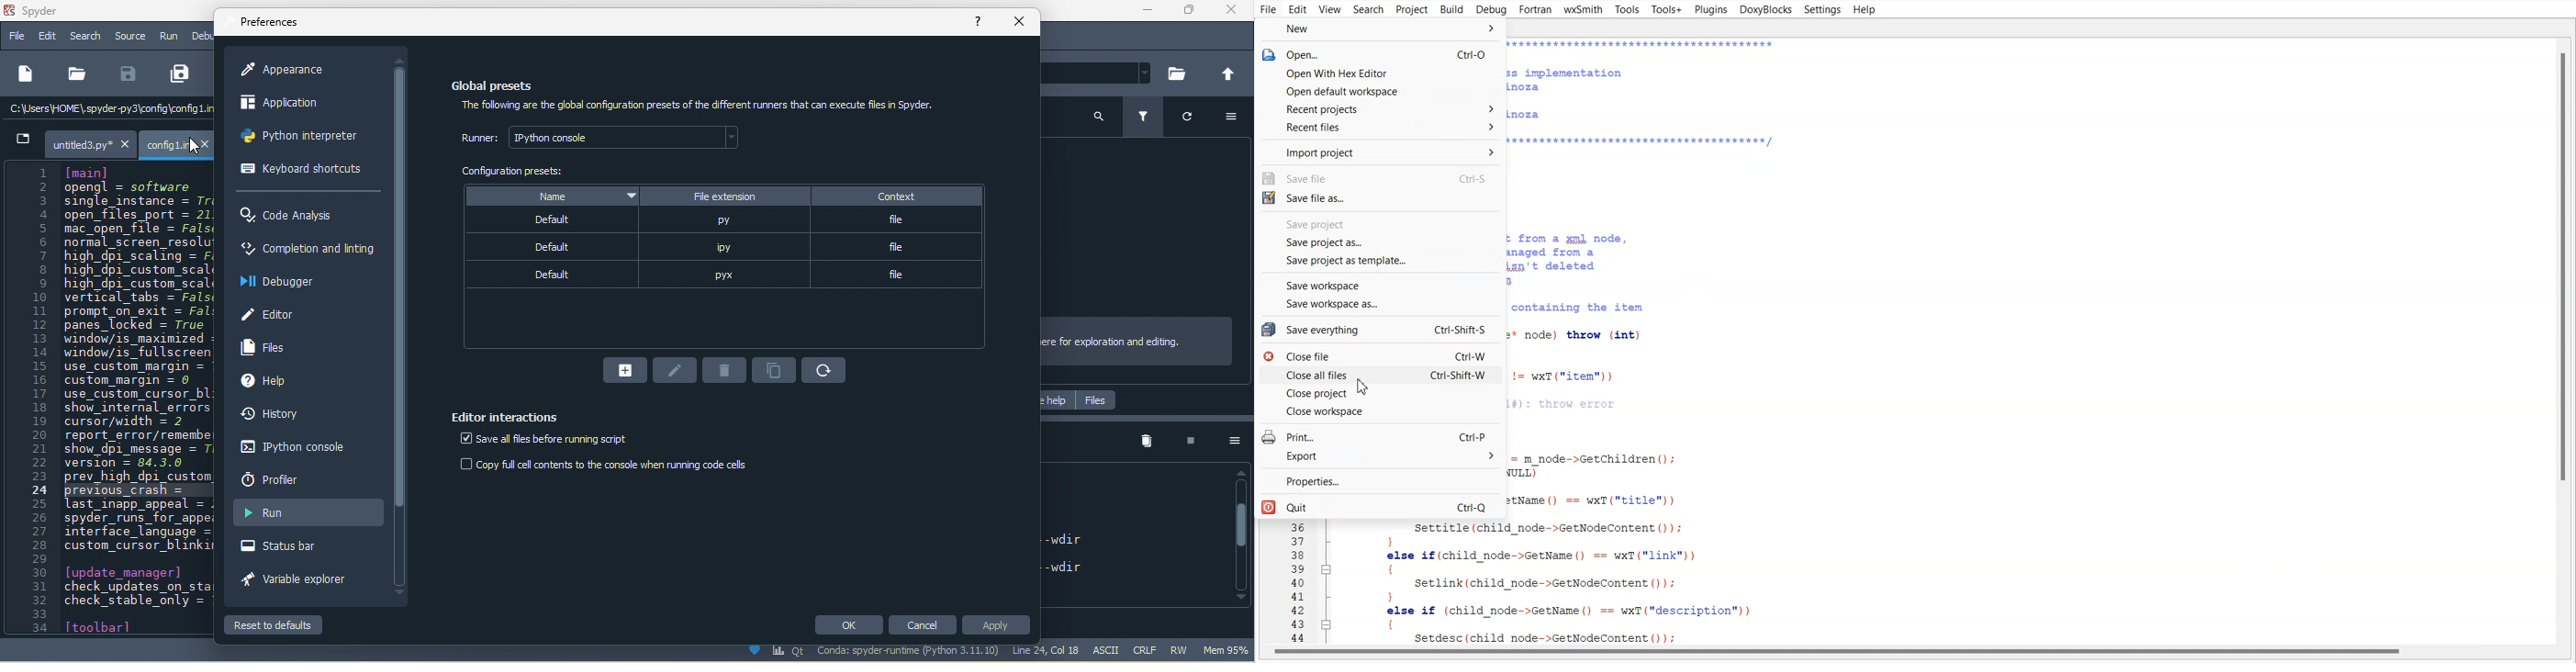 This screenshot has height=672, width=2576. Describe the element at coordinates (2559, 338) in the screenshot. I see `Vertical scroll bar` at that location.